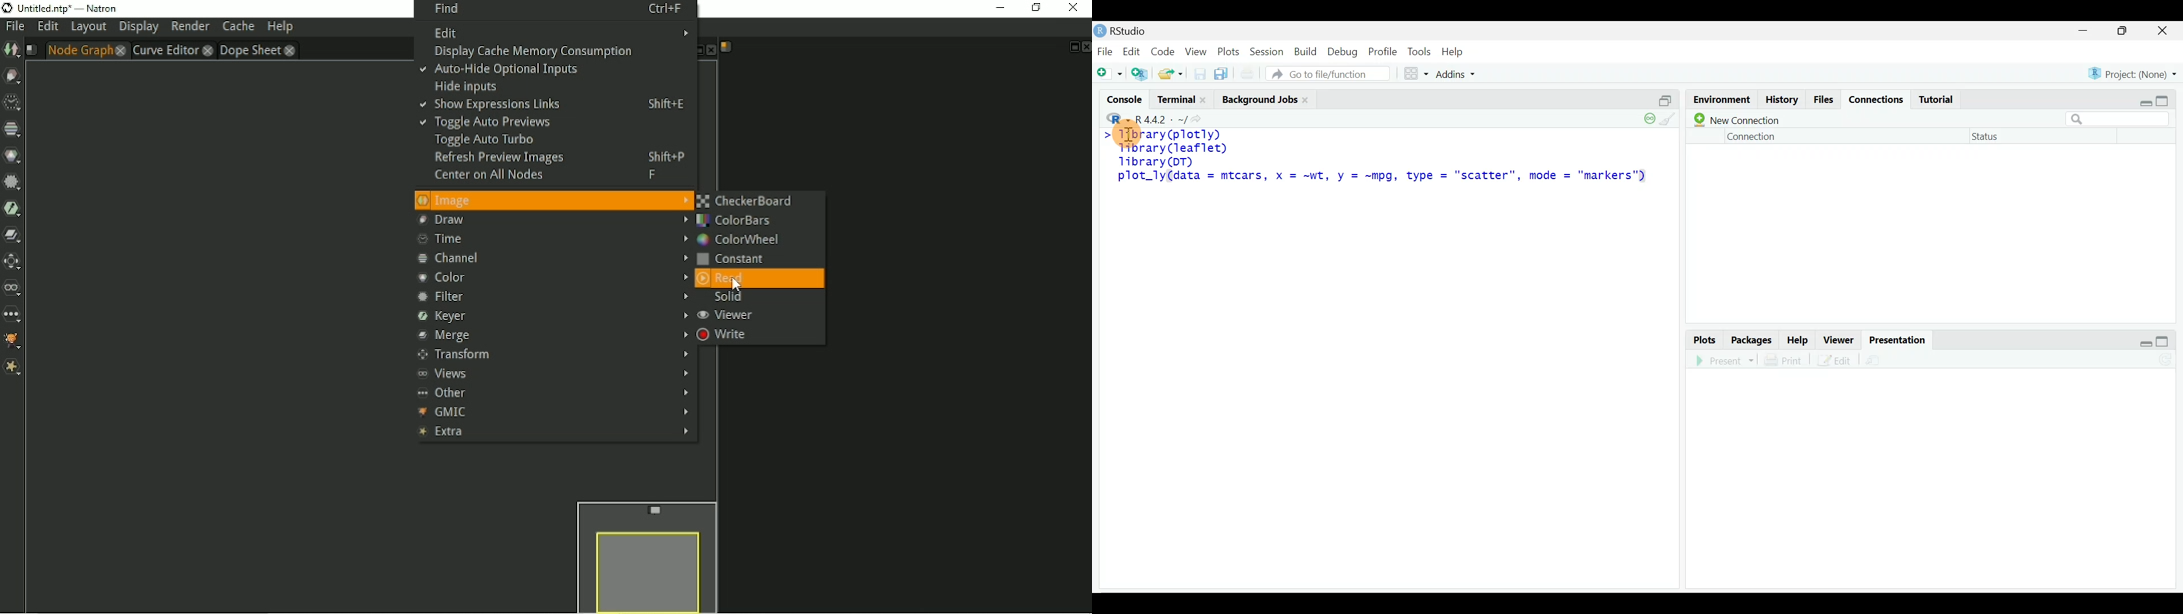 This screenshot has height=616, width=2184. I want to click on Files, so click(1822, 98).